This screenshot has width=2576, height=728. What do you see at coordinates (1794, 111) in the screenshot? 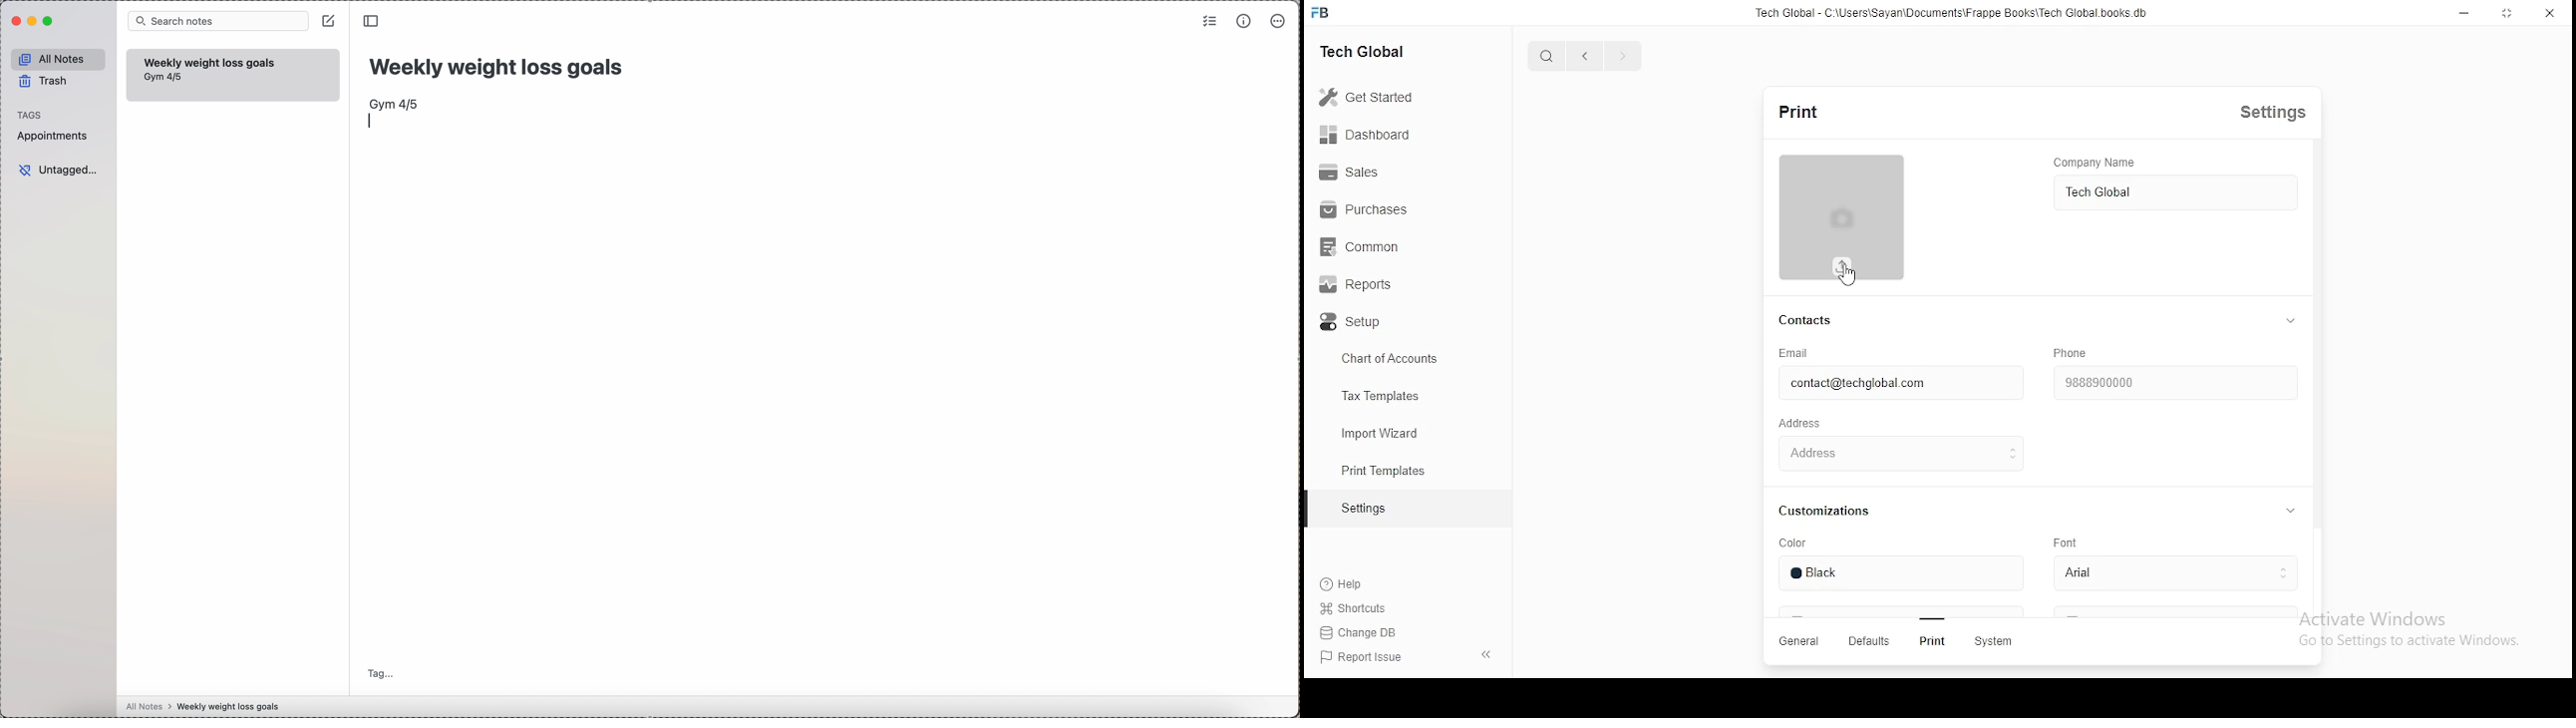
I see `Print` at bounding box center [1794, 111].